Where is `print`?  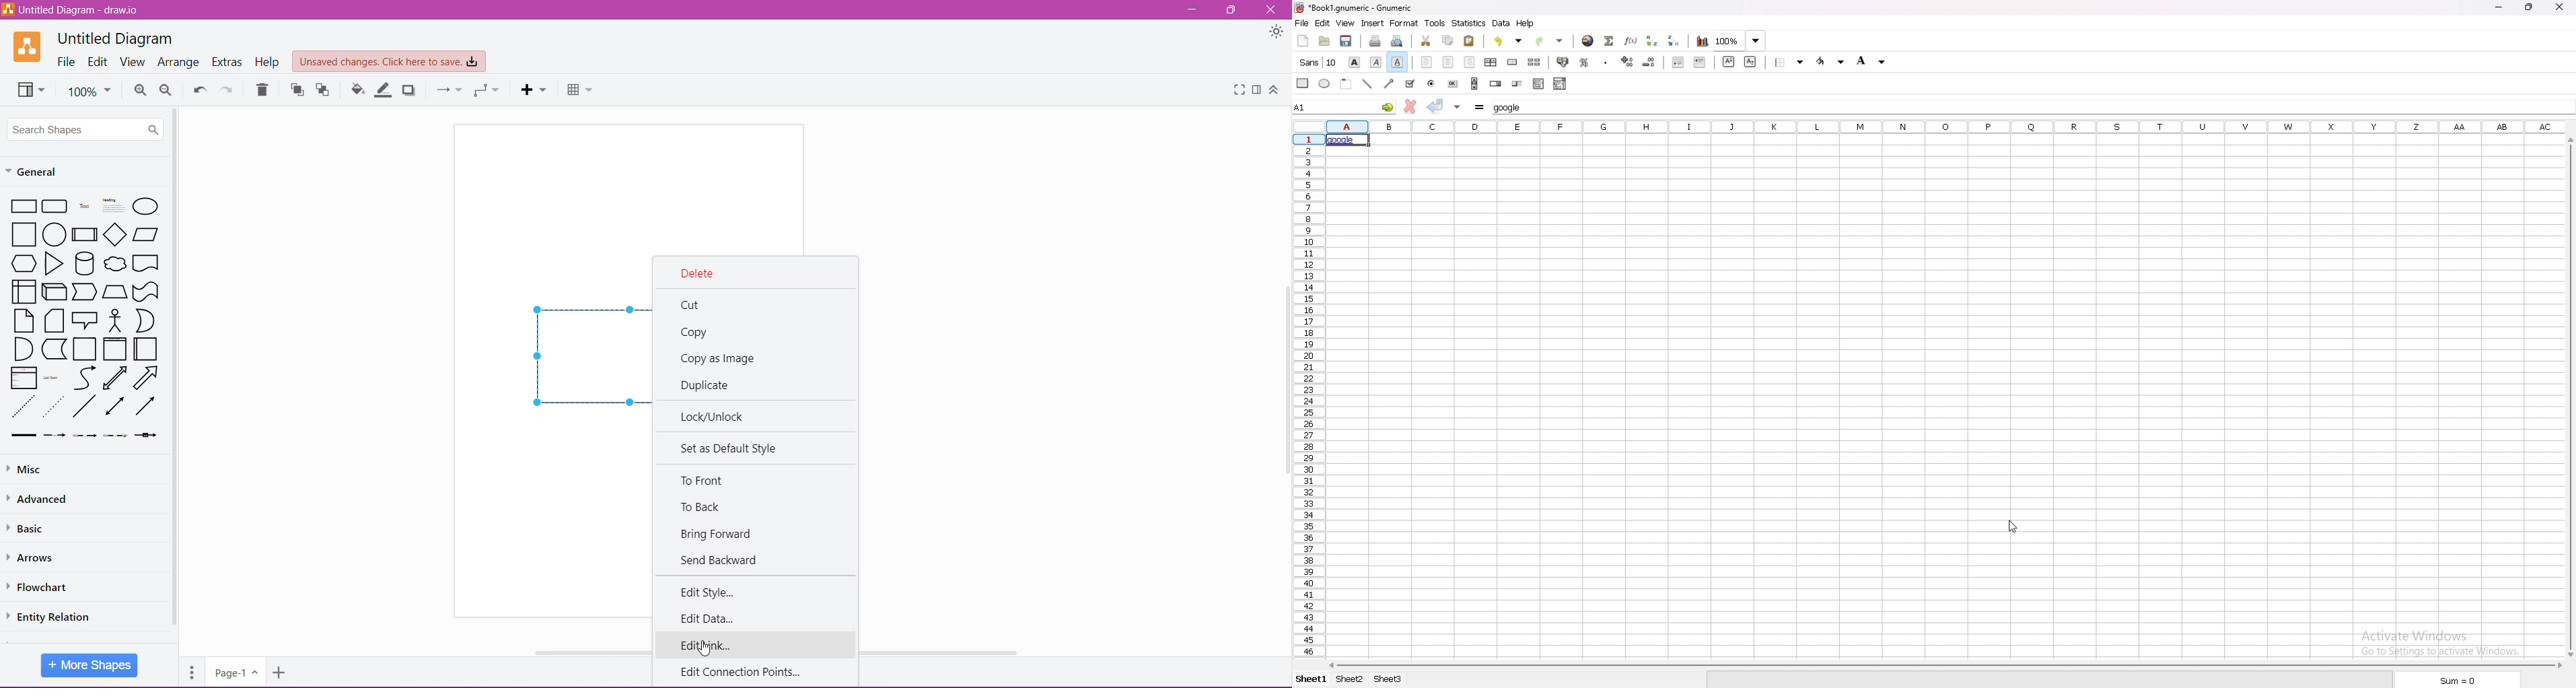
print is located at coordinates (1375, 41).